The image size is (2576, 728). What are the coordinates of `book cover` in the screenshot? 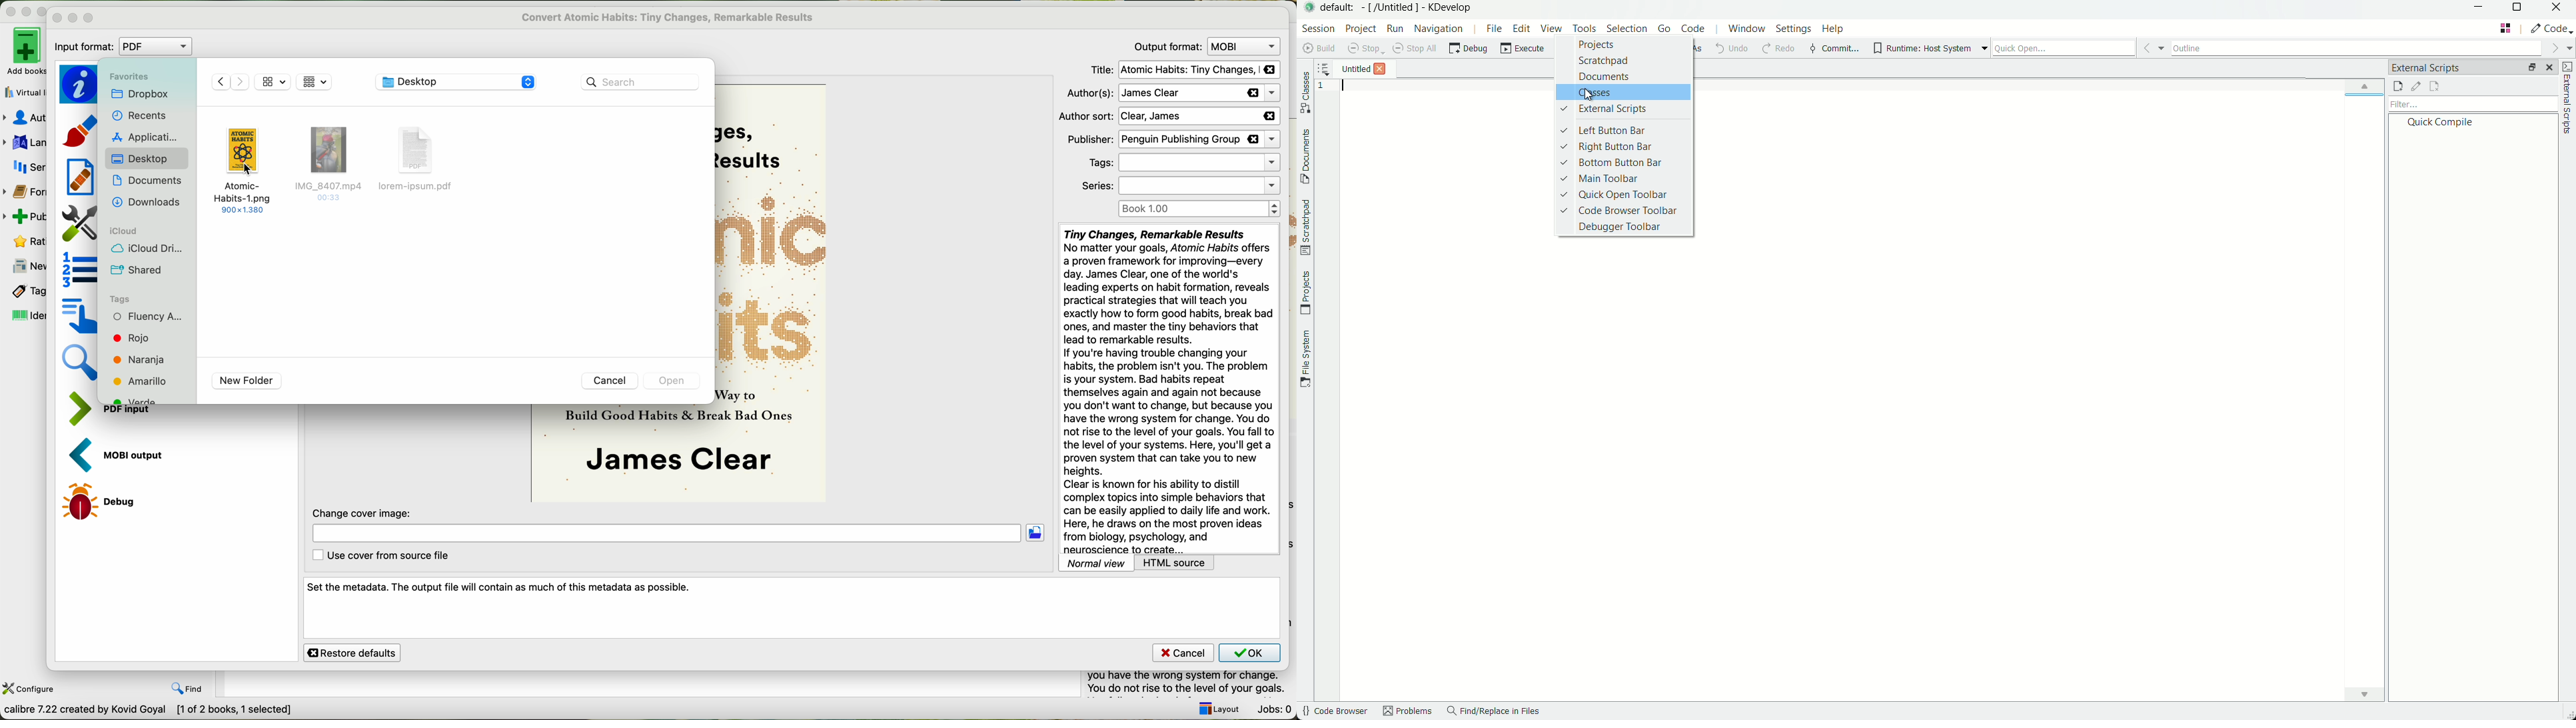 It's located at (773, 295).